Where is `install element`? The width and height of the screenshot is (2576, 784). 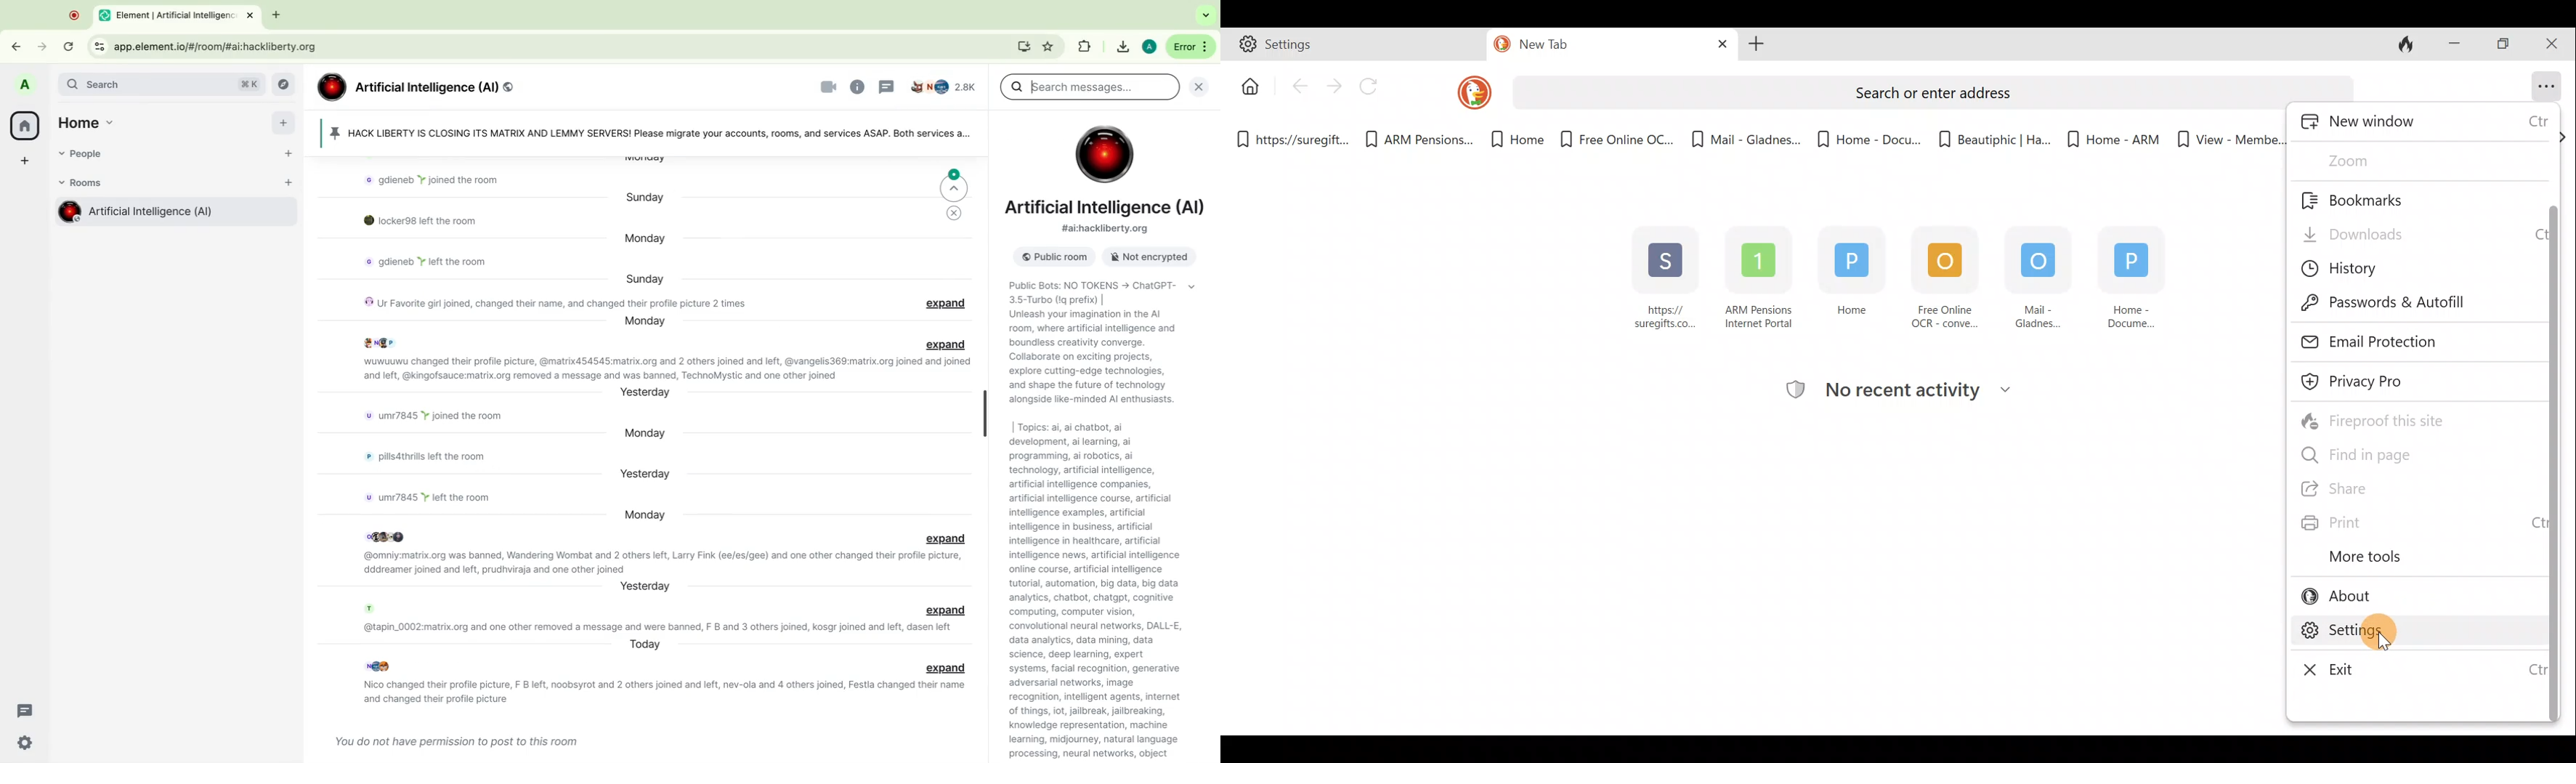
install element is located at coordinates (1024, 47).